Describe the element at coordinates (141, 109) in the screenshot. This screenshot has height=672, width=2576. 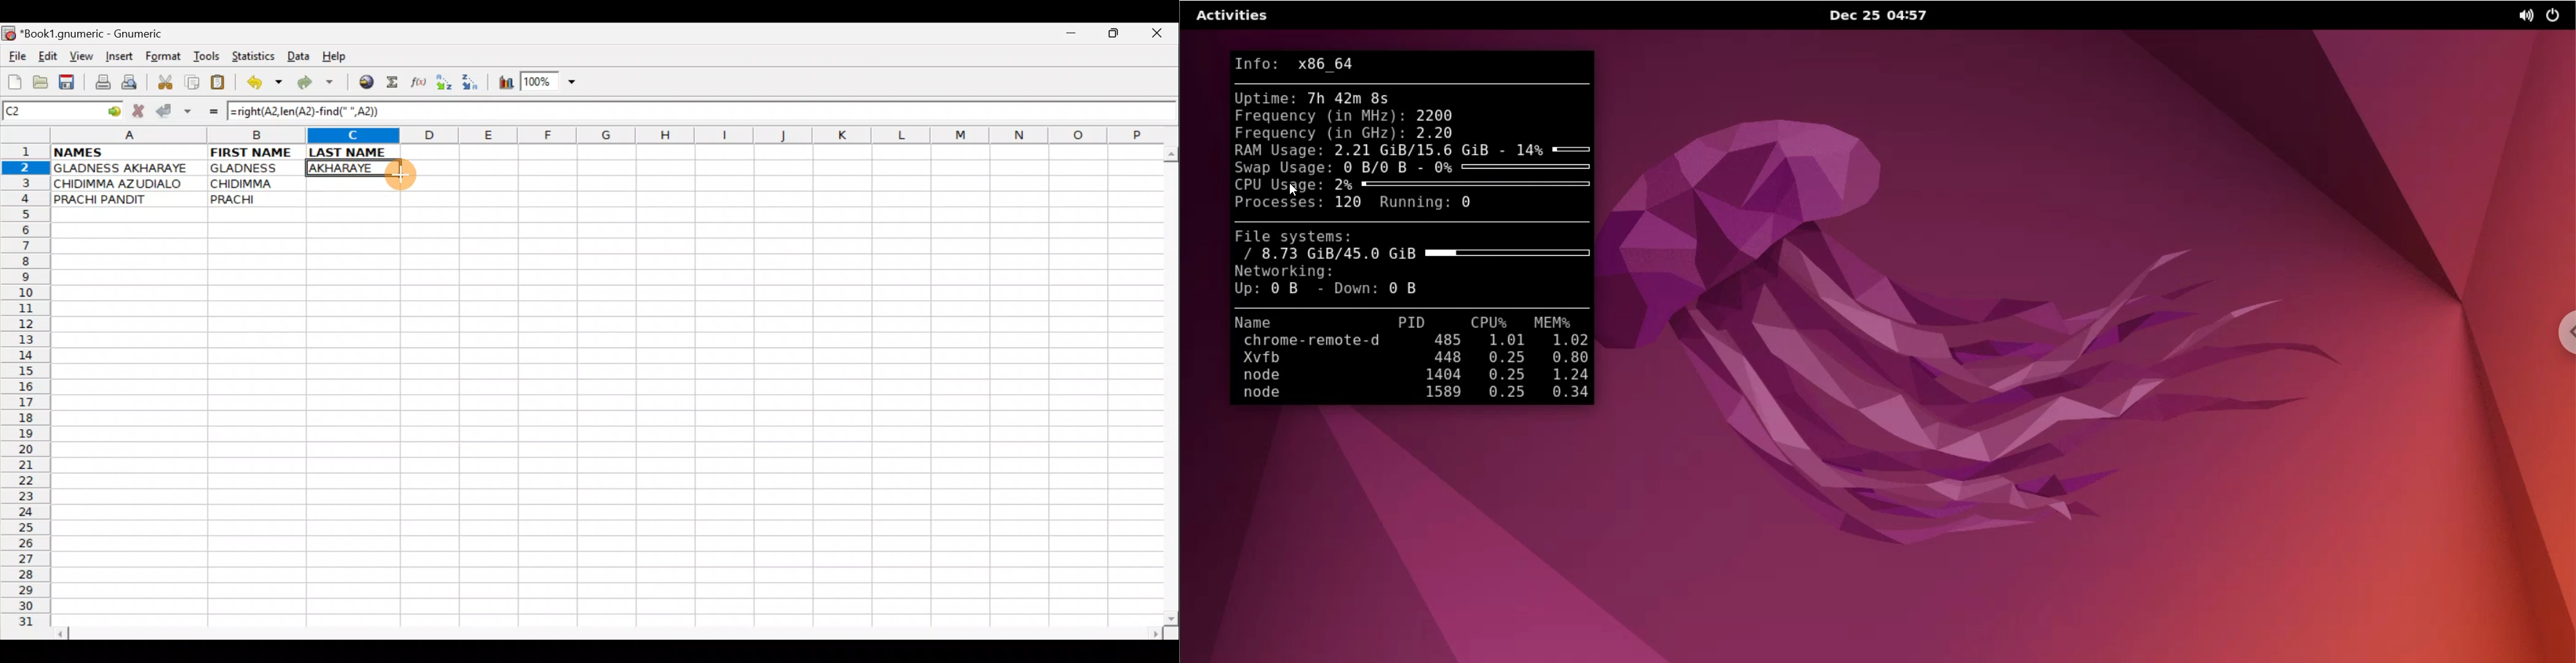
I see `Cancel change` at that location.